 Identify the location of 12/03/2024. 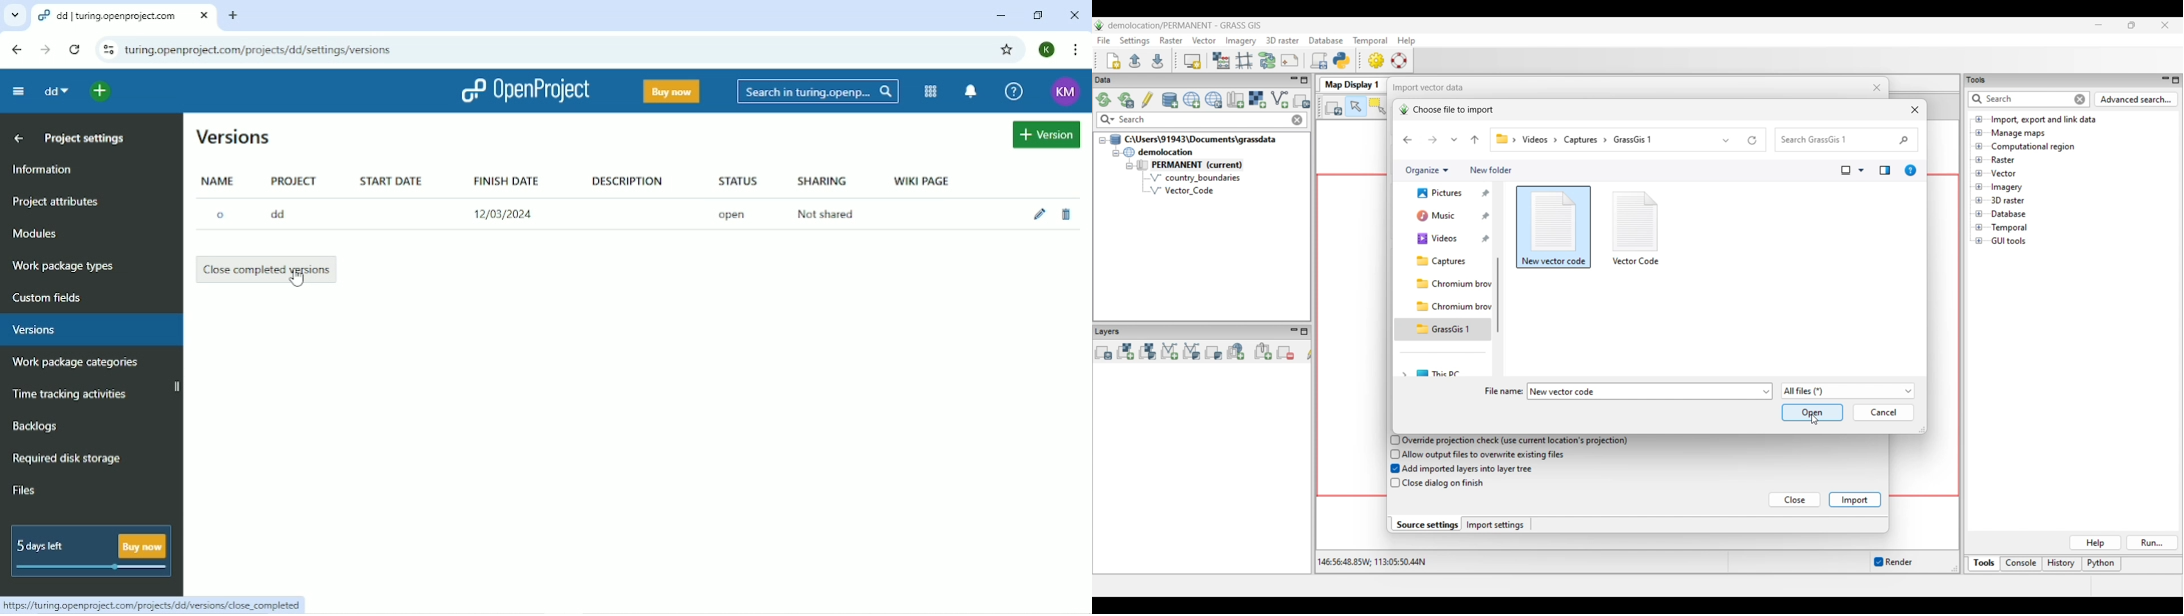
(509, 214).